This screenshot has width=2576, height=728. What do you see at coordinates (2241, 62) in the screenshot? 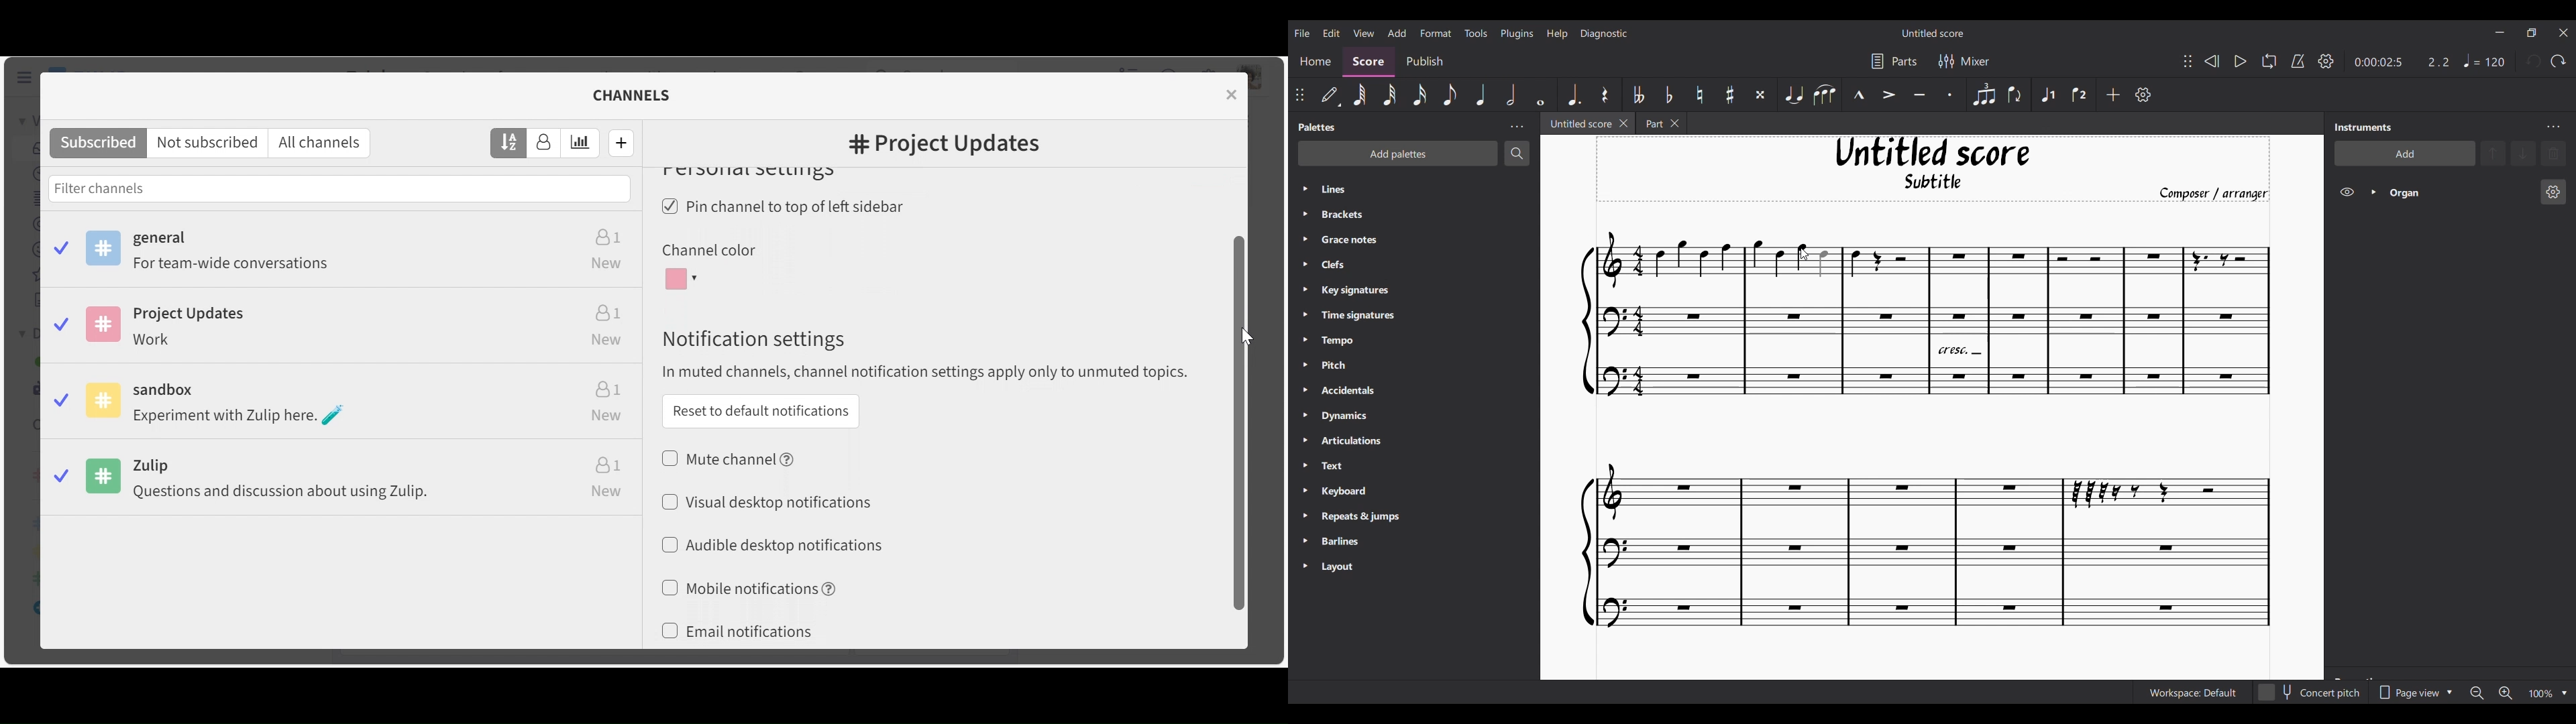
I see `Play` at bounding box center [2241, 62].